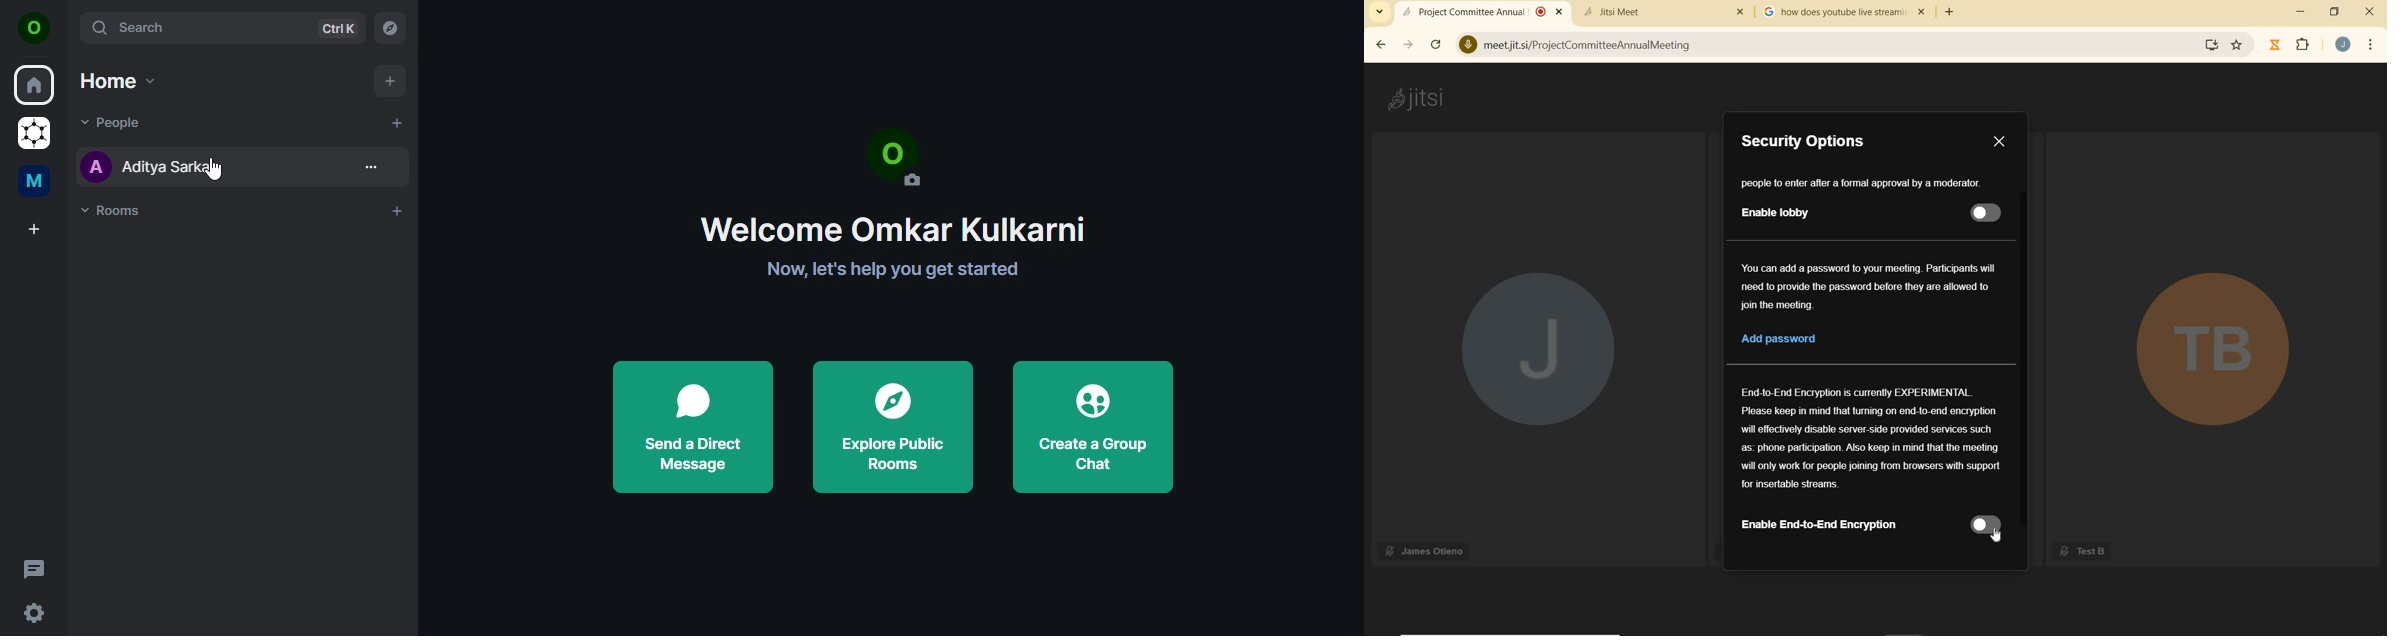  I want to click on ADD TAB, so click(1948, 13).